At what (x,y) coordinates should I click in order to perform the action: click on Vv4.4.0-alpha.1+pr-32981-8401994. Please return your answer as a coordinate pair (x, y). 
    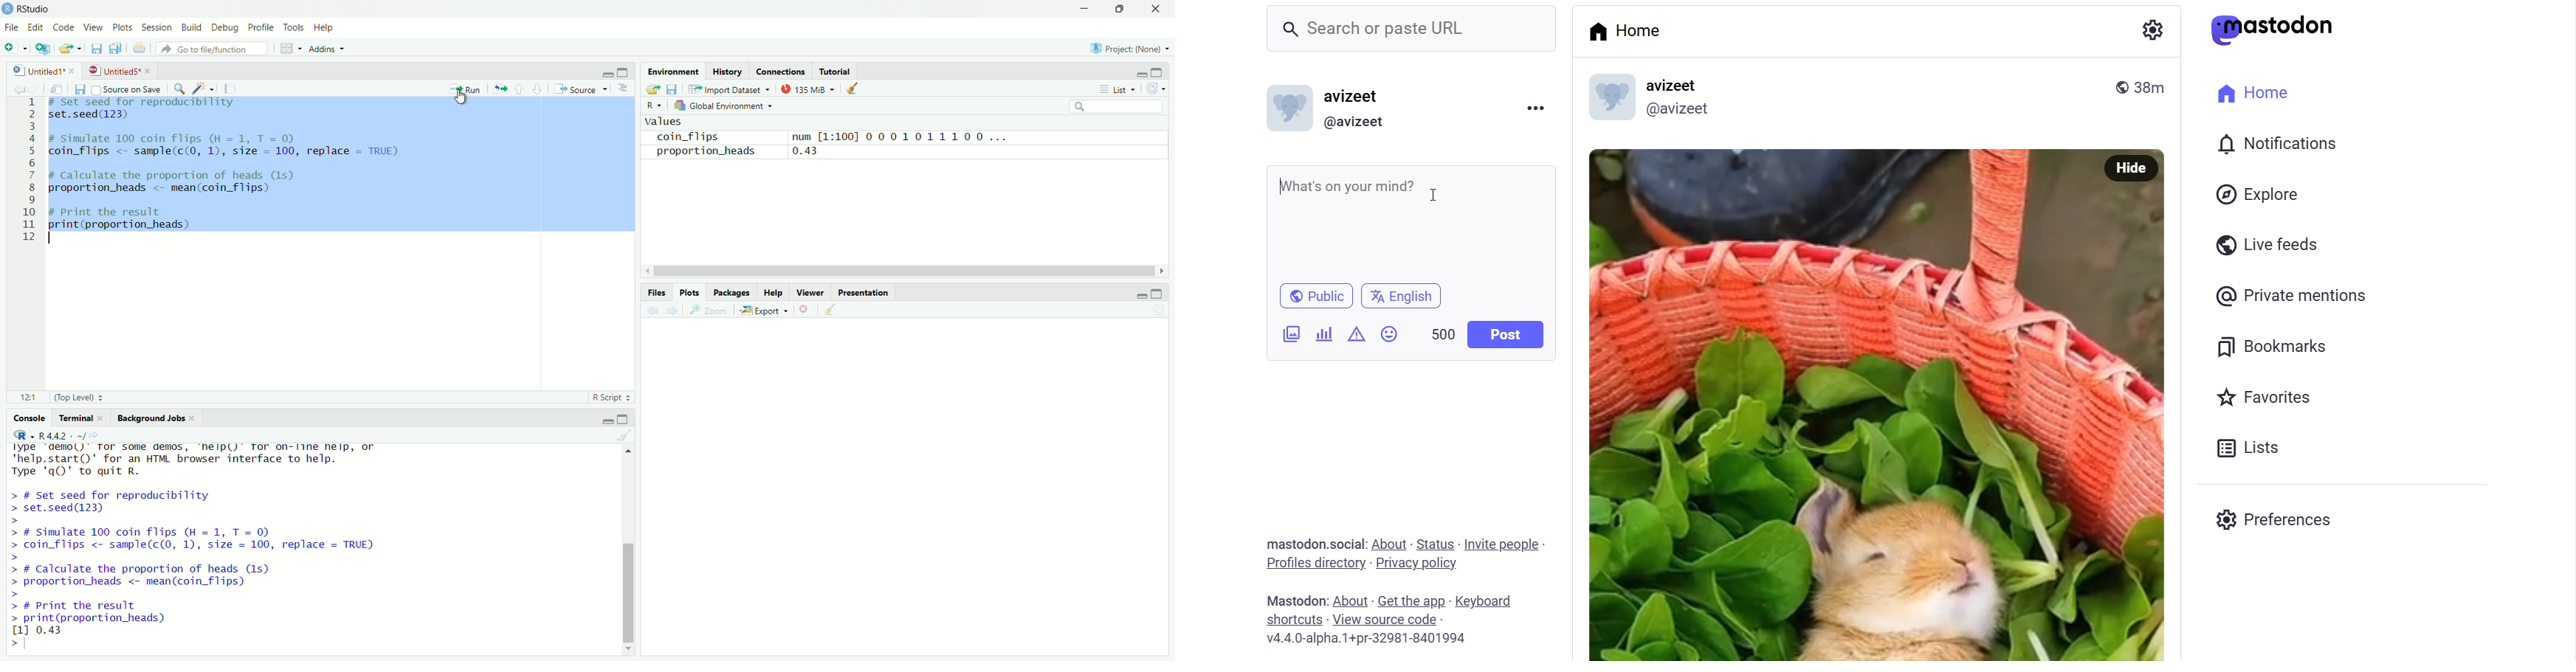
    Looking at the image, I should click on (1378, 640).